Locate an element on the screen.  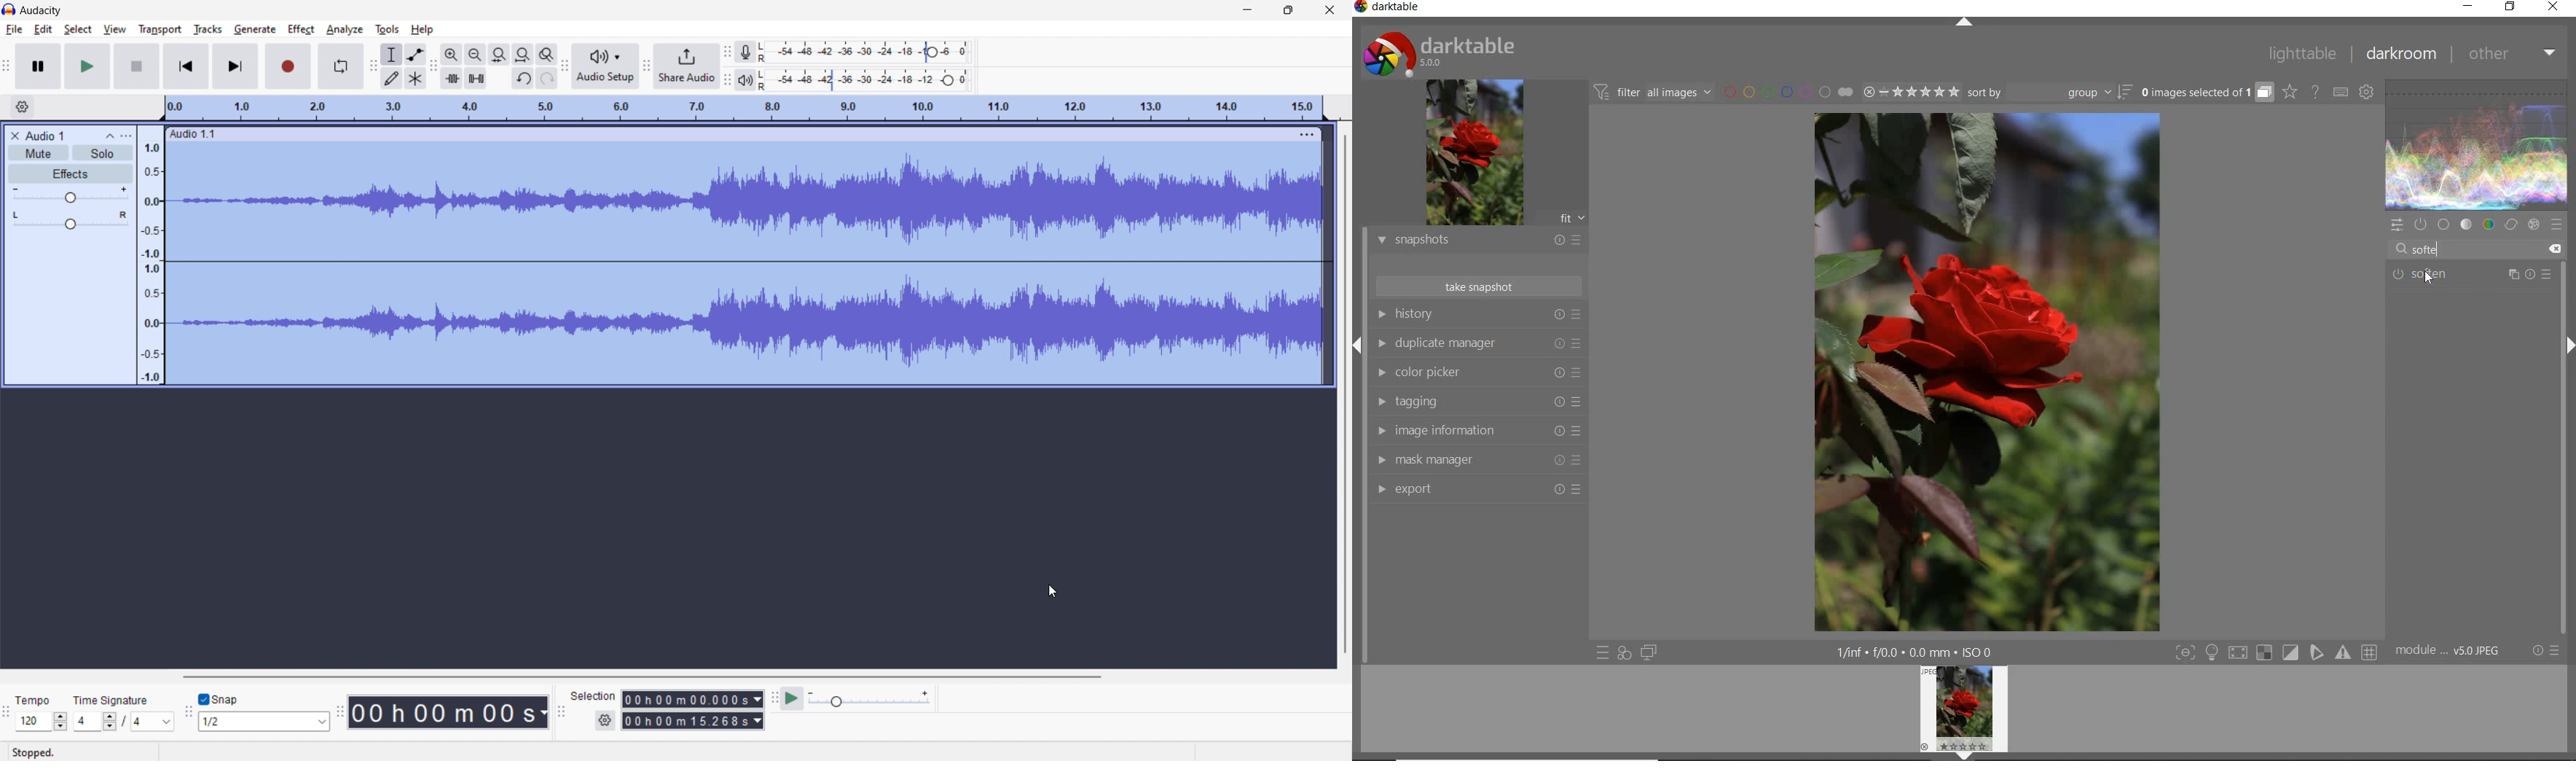
settings is located at coordinates (604, 721).